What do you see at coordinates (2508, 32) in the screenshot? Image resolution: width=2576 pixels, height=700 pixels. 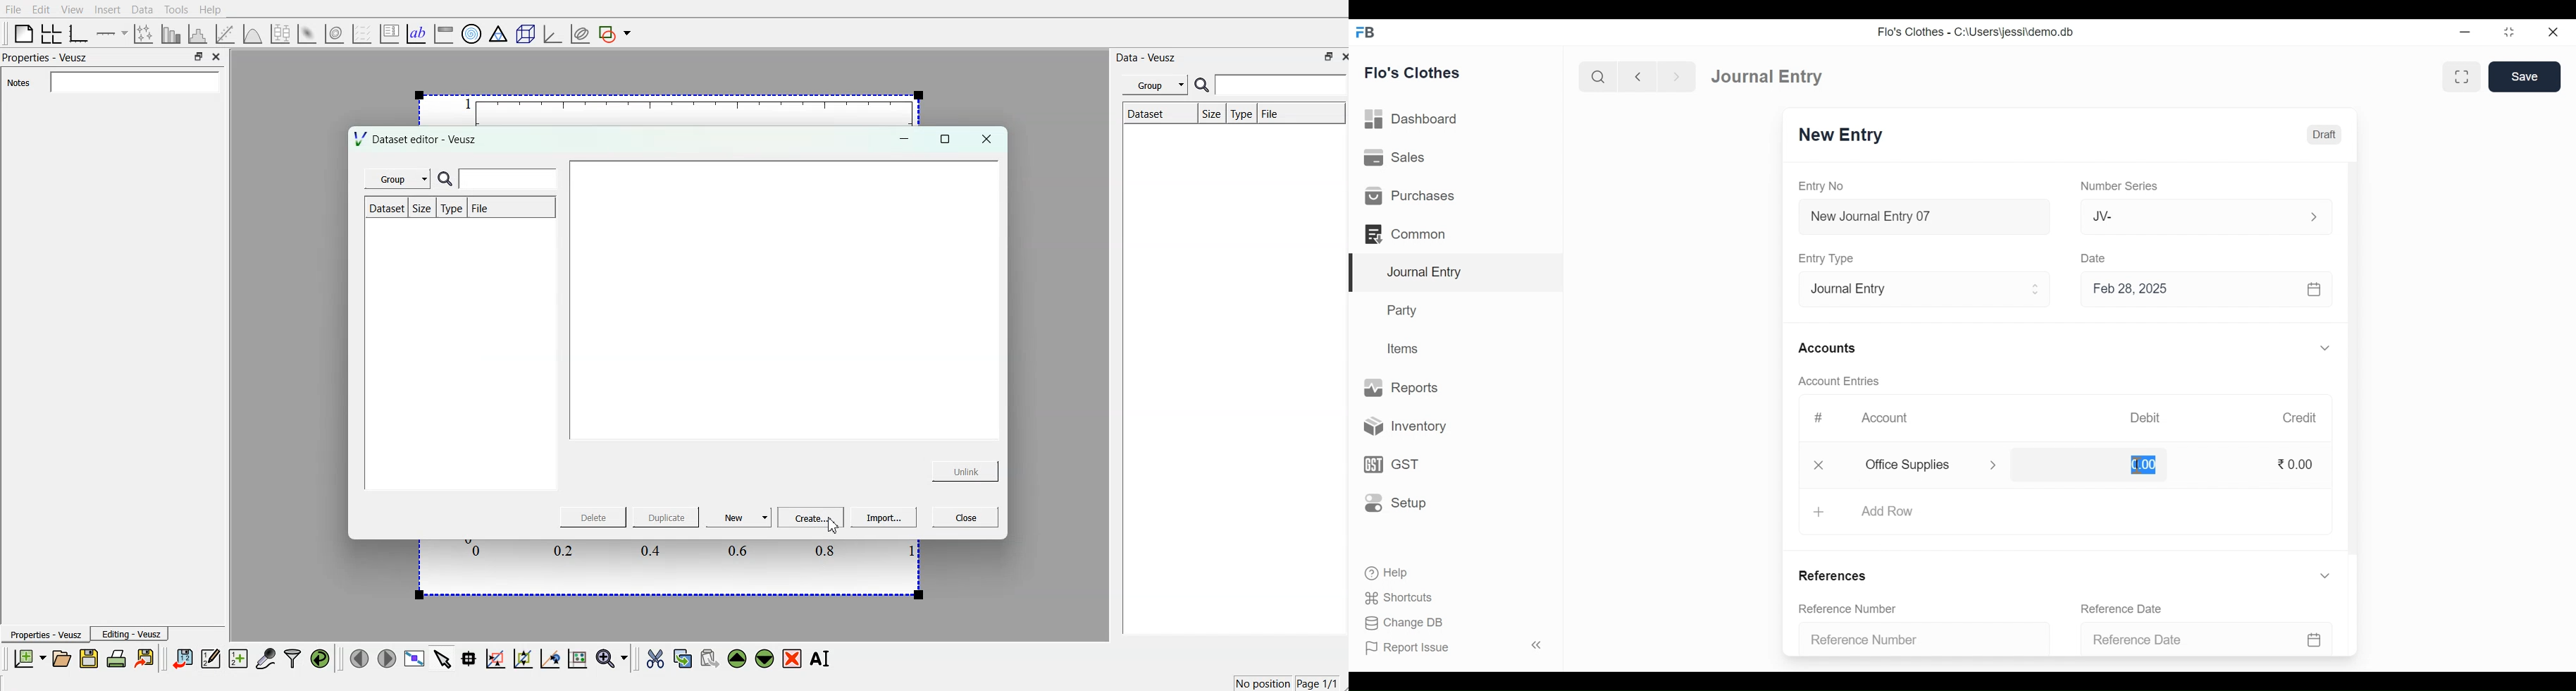 I see `Restore` at bounding box center [2508, 32].